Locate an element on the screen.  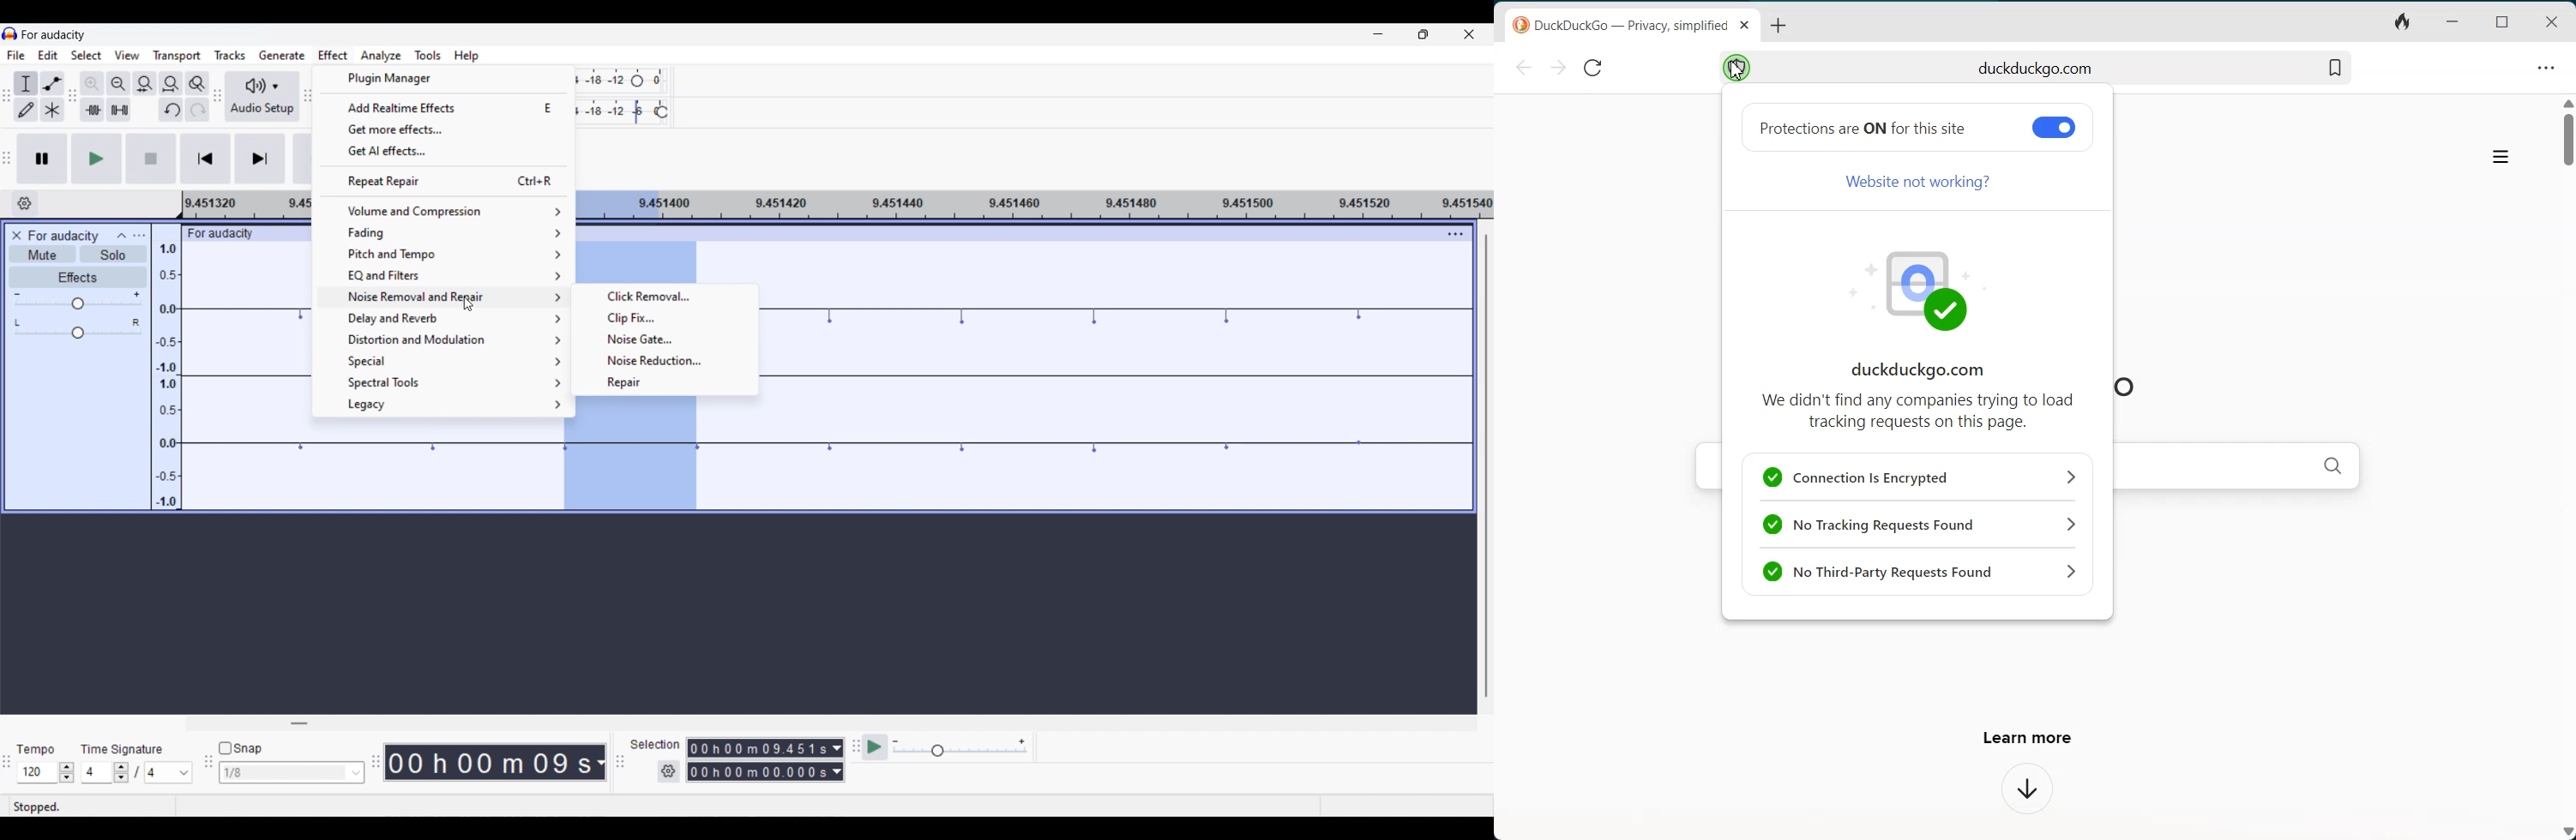
File menu is located at coordinates (16, 55).